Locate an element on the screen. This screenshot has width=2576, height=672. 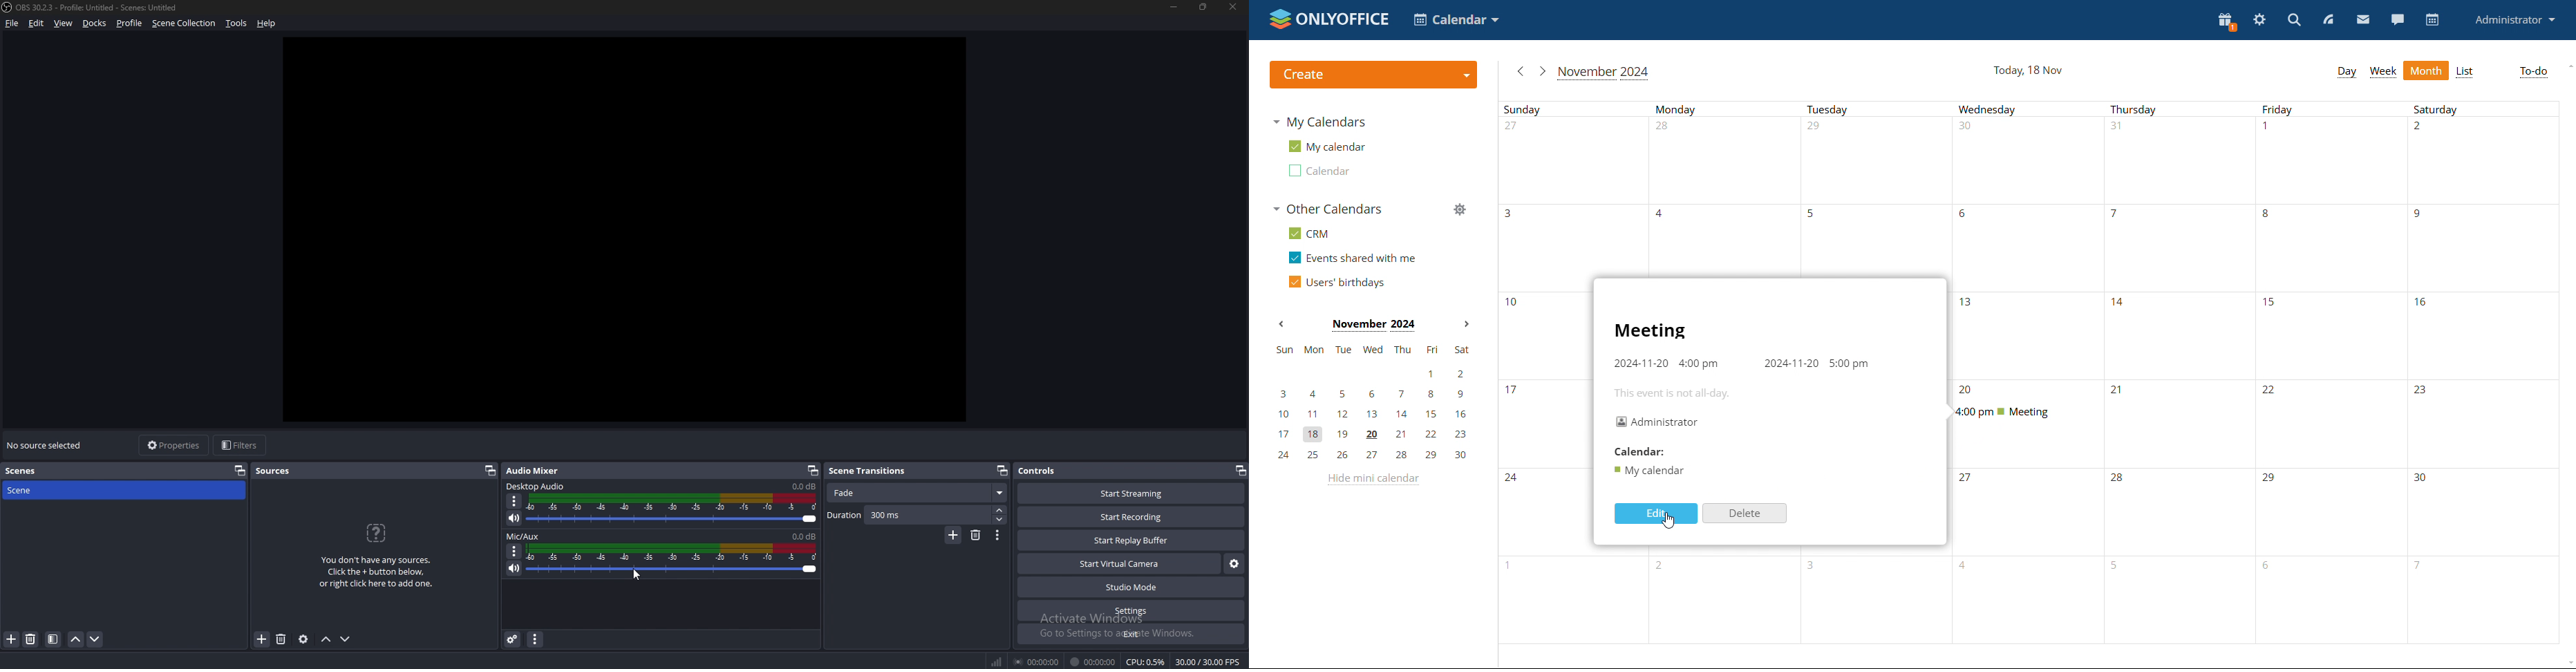
move source down is located at coordinates (346, 640).